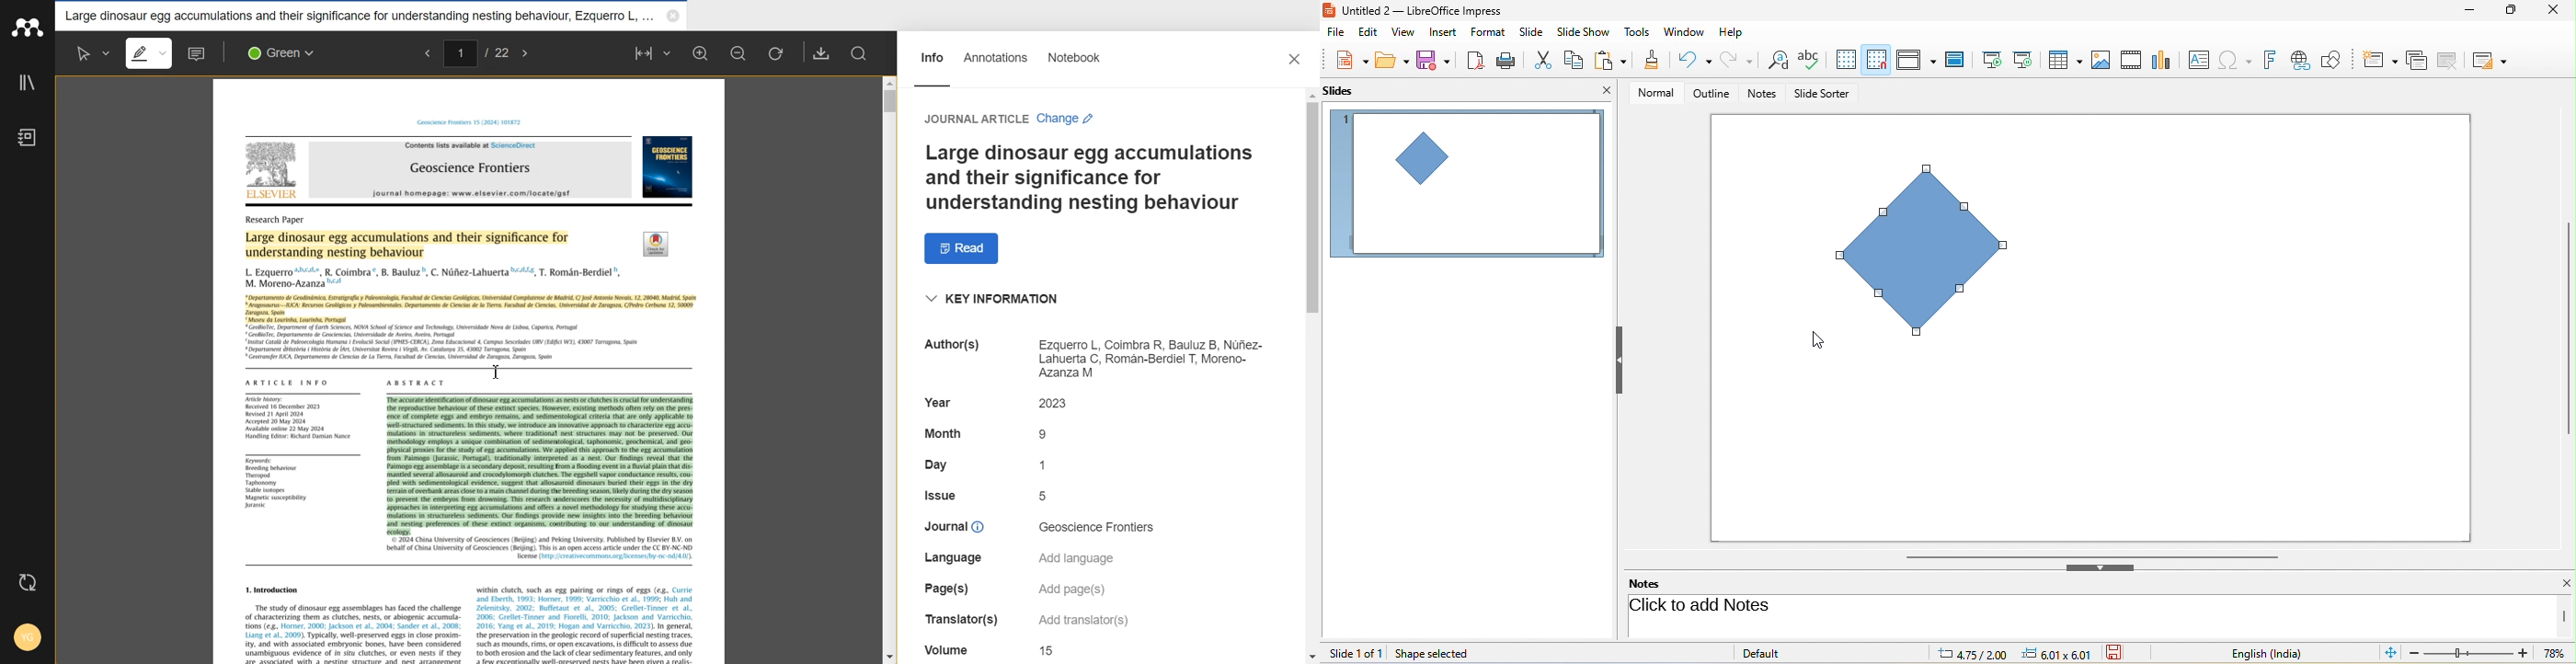 The image size is (2576, 672). What do you see at coordinates (1357, 652) in the screenshot?
I see `slide 1 of 1` at bounding box center [1357, 652].